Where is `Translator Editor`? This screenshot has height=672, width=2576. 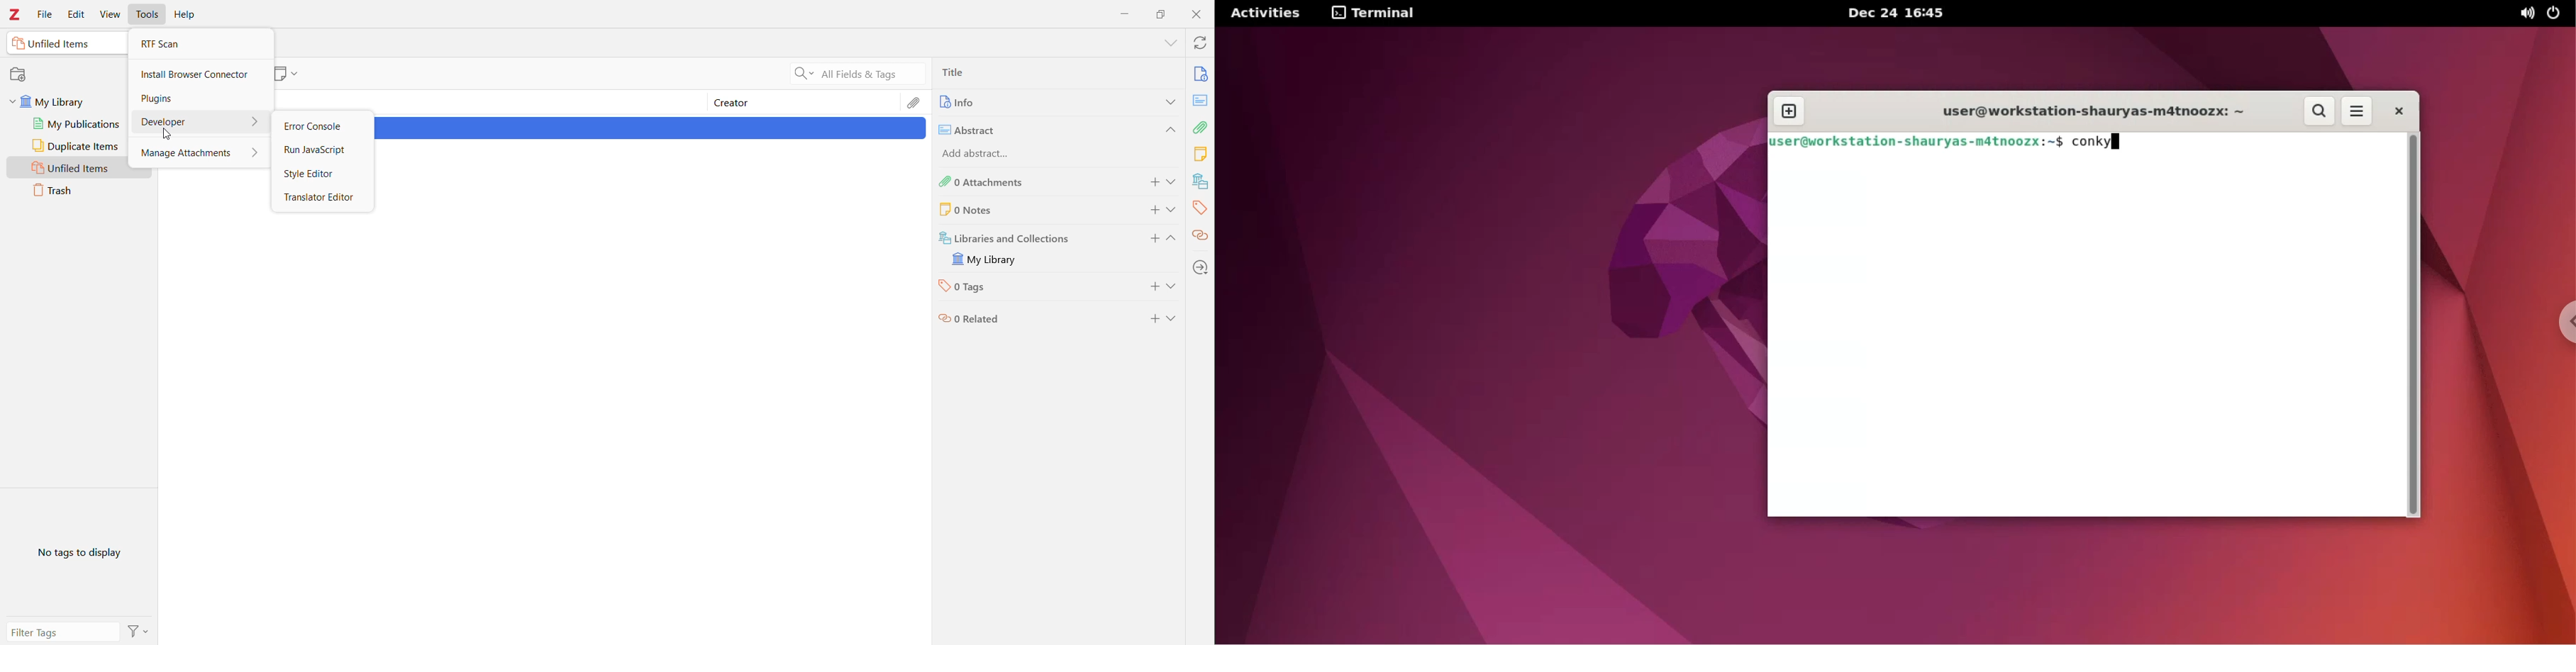
Translator Editor is located at coordinates (322, 199).